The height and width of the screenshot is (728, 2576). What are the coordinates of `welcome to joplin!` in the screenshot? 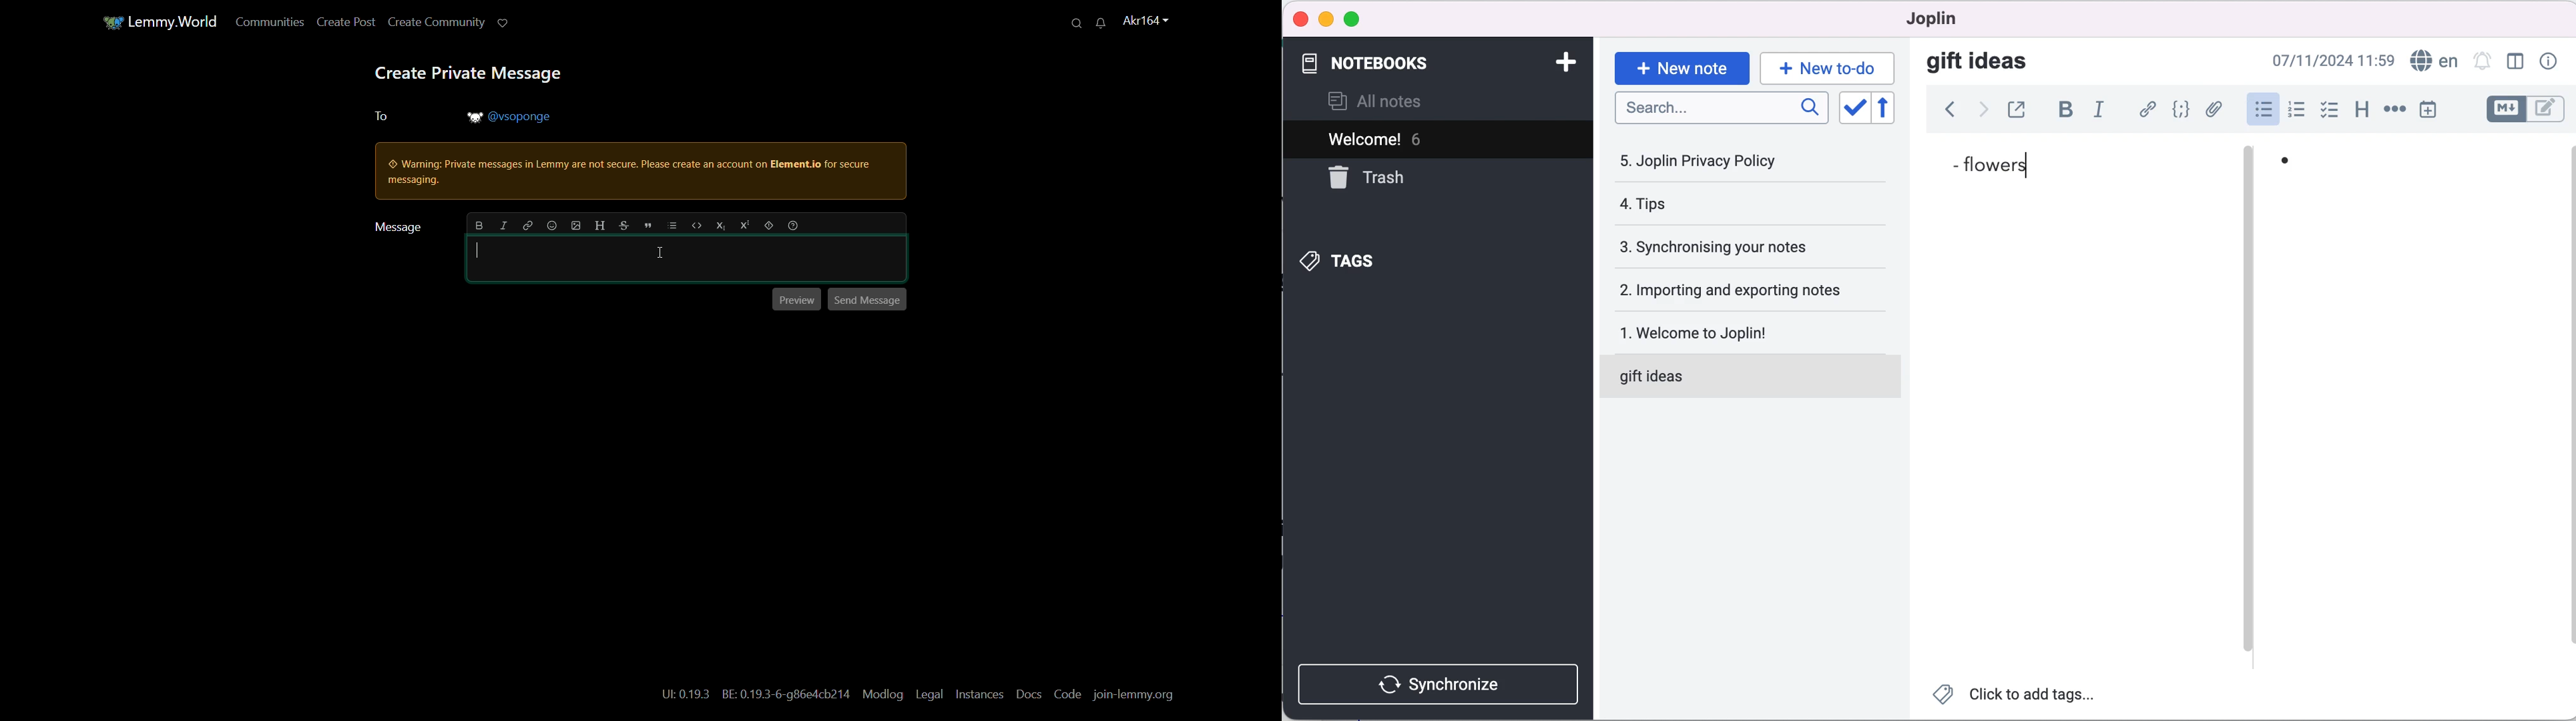 It's located at (1742, 332).